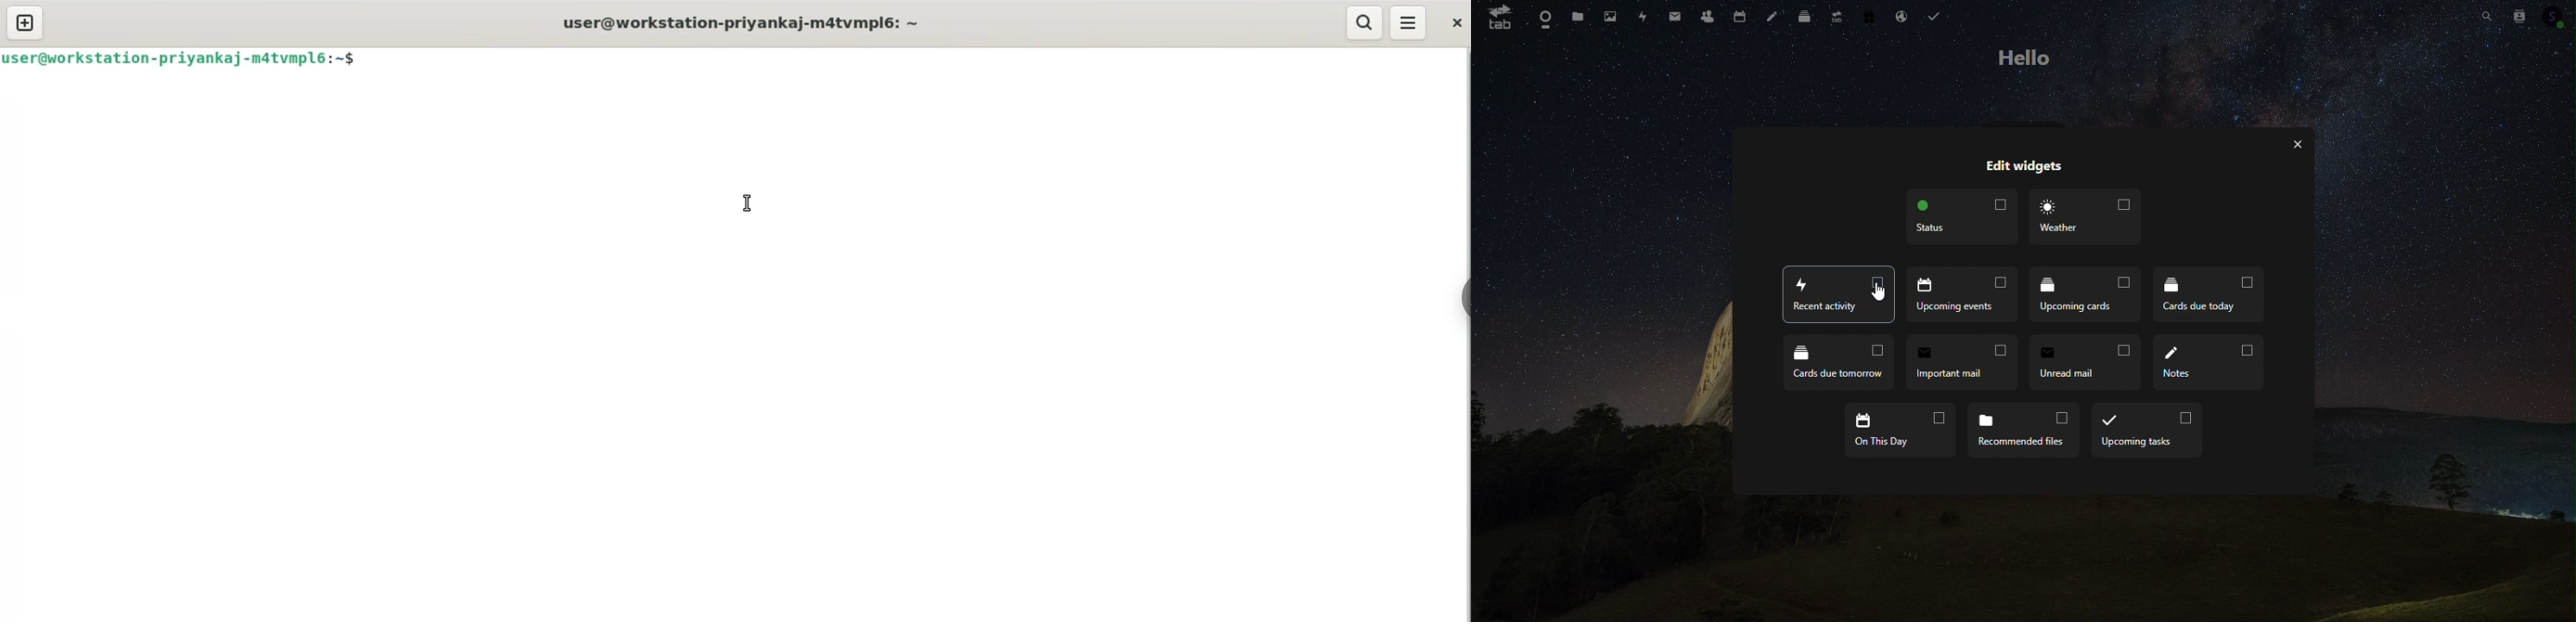 The image size is (2576, 644). Describe the element at coordinates (1868, 18) in the screenshot. I see `Free trial` at that location.